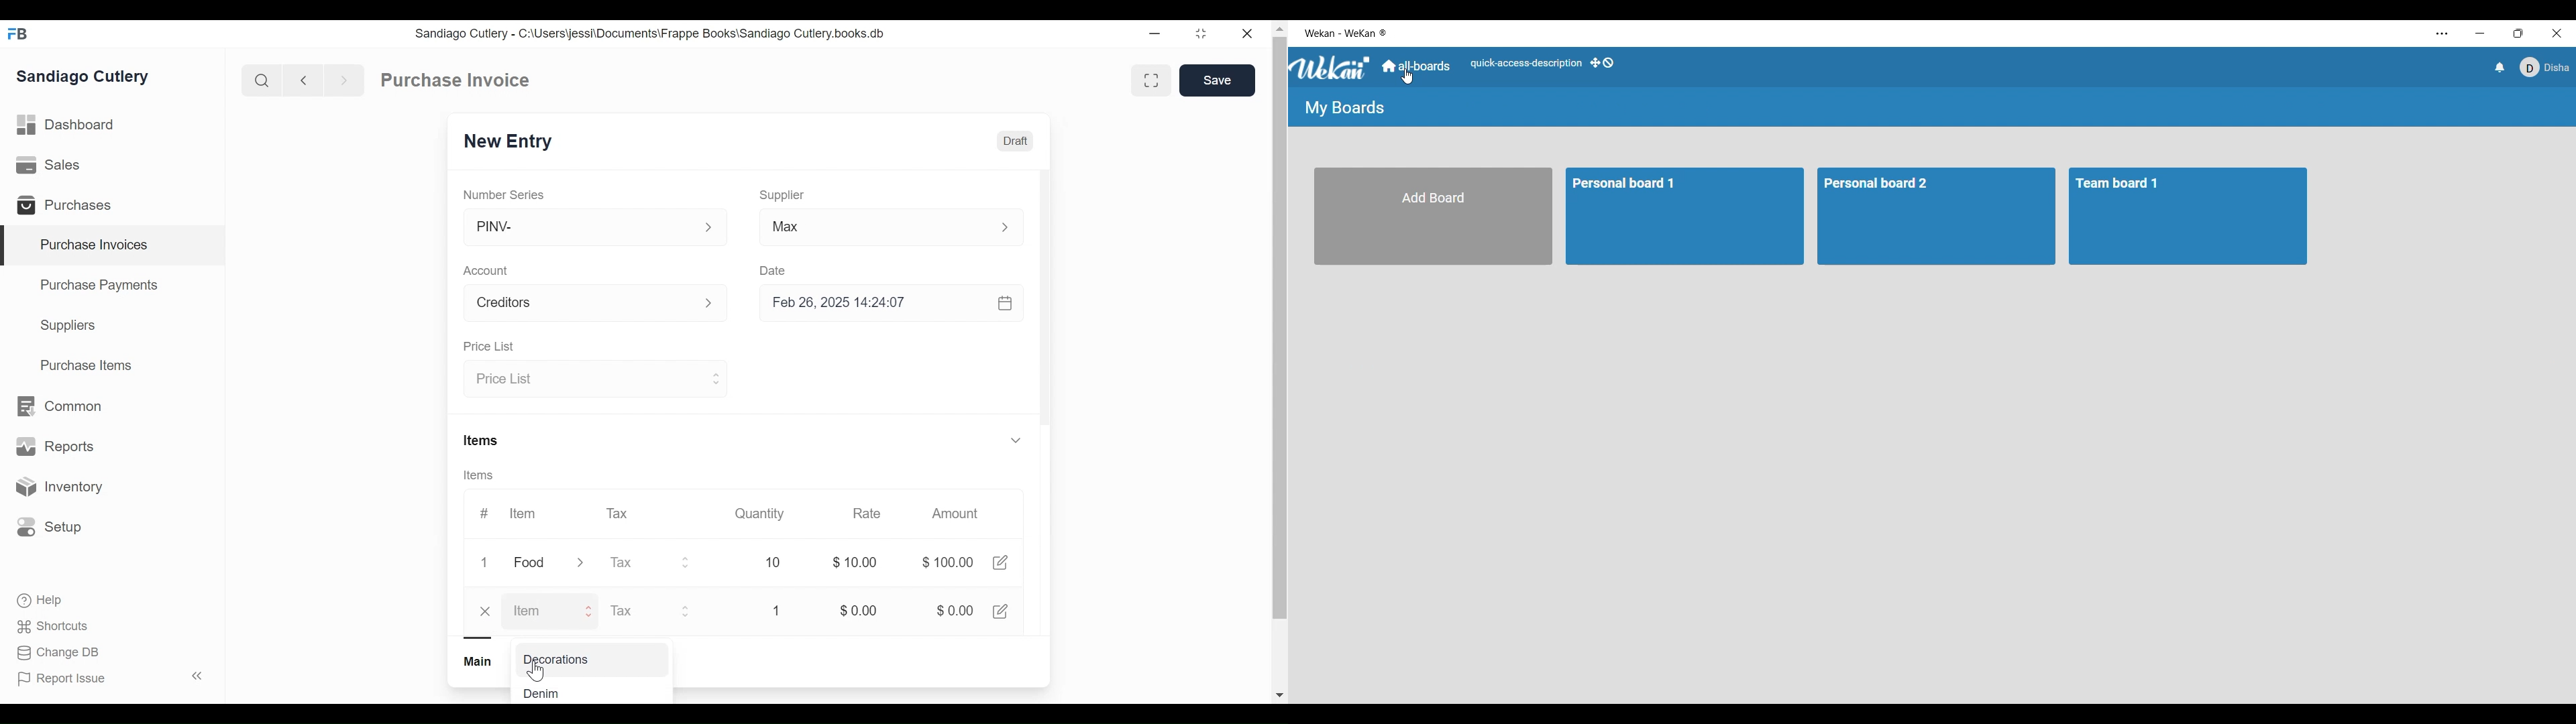 The image size is (2576, 728). Describe the element at coordinates (58, 406) in the screenshot. I see `Common` at that location.